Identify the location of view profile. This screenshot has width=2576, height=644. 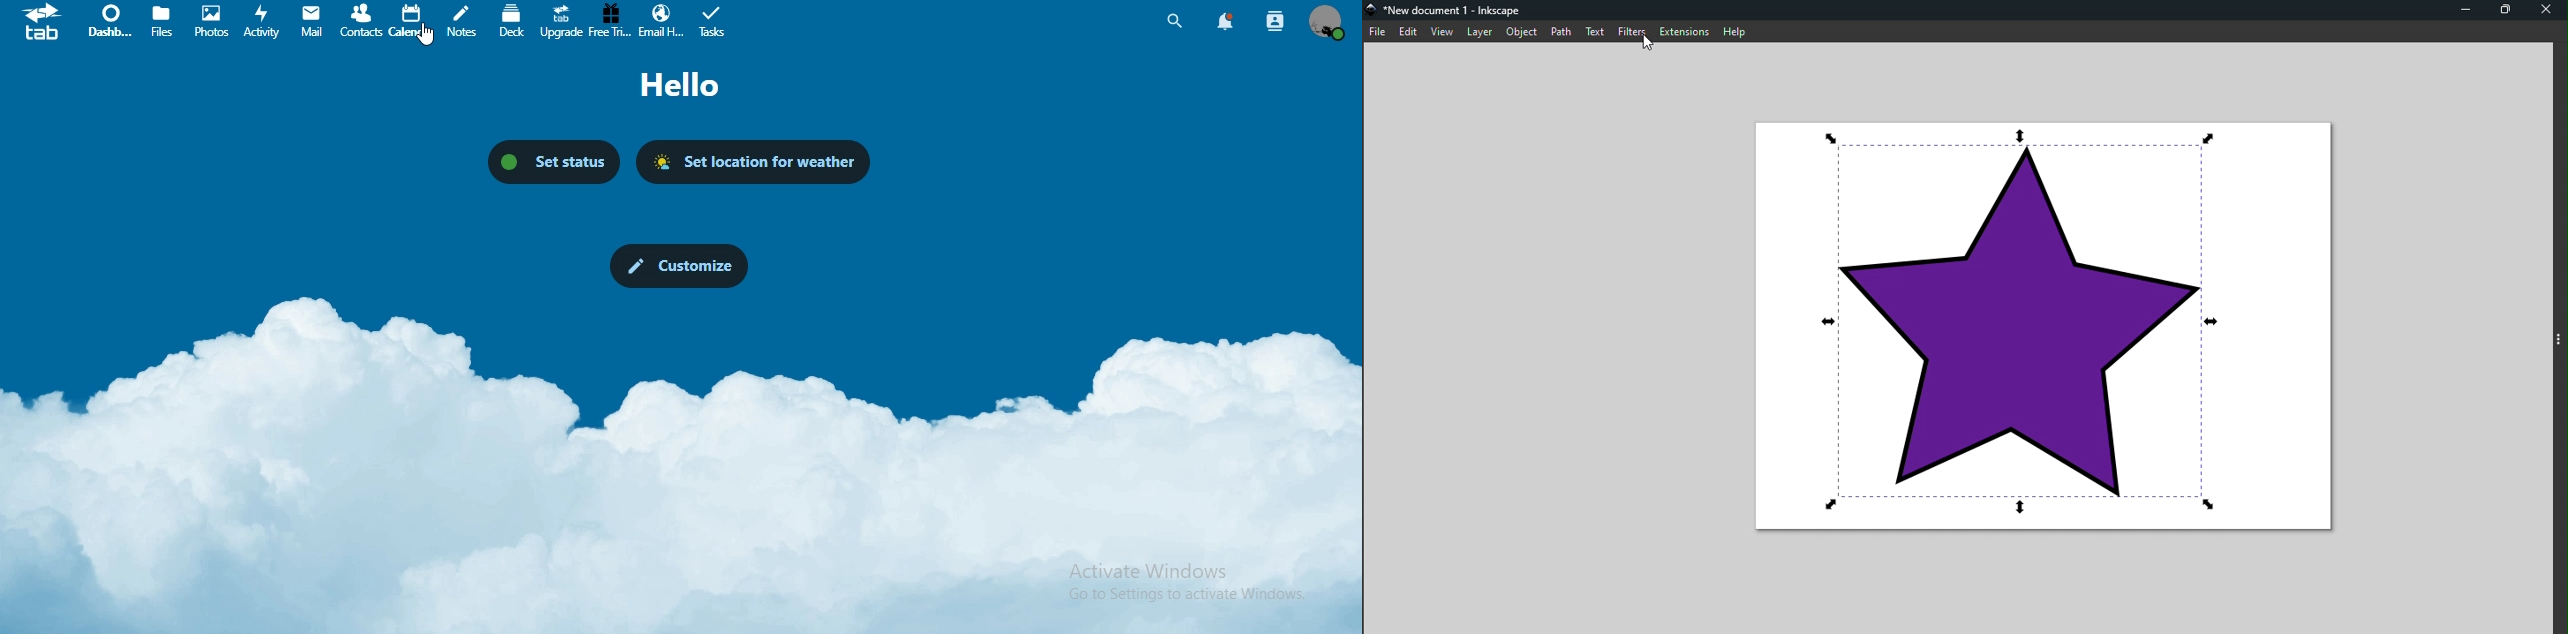
(1327, 22).